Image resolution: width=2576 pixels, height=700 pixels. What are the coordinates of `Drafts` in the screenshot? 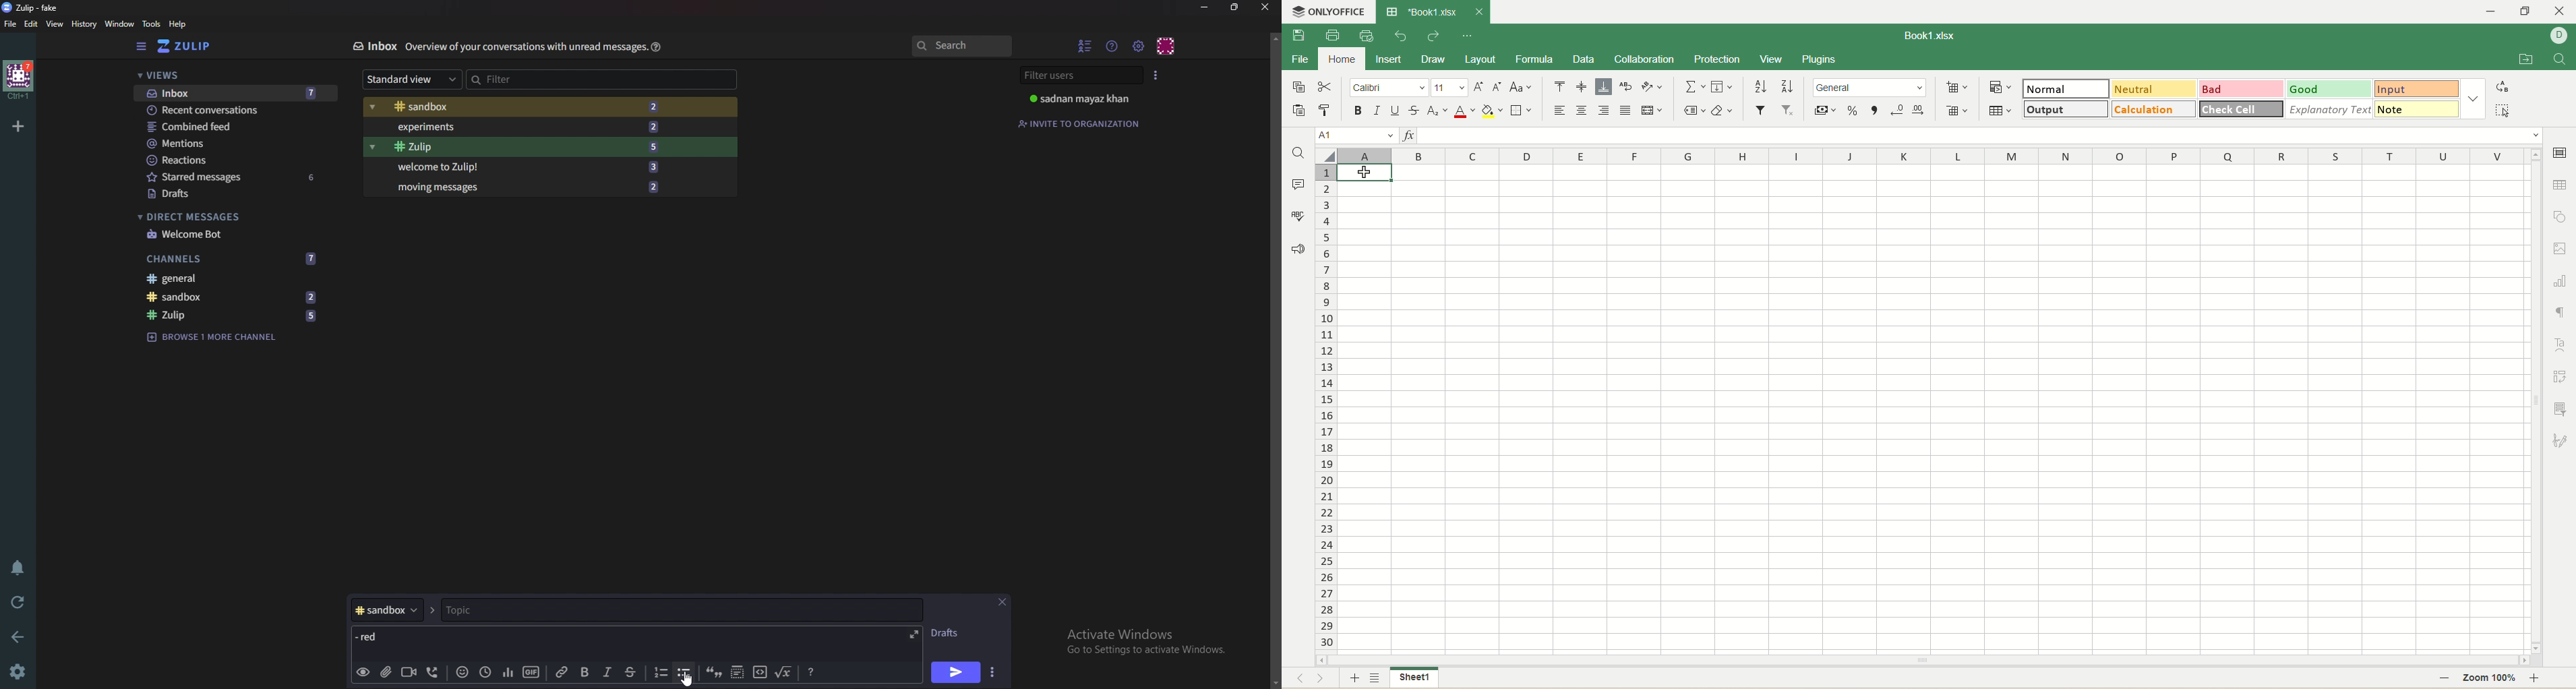 It's located at (234, 195).